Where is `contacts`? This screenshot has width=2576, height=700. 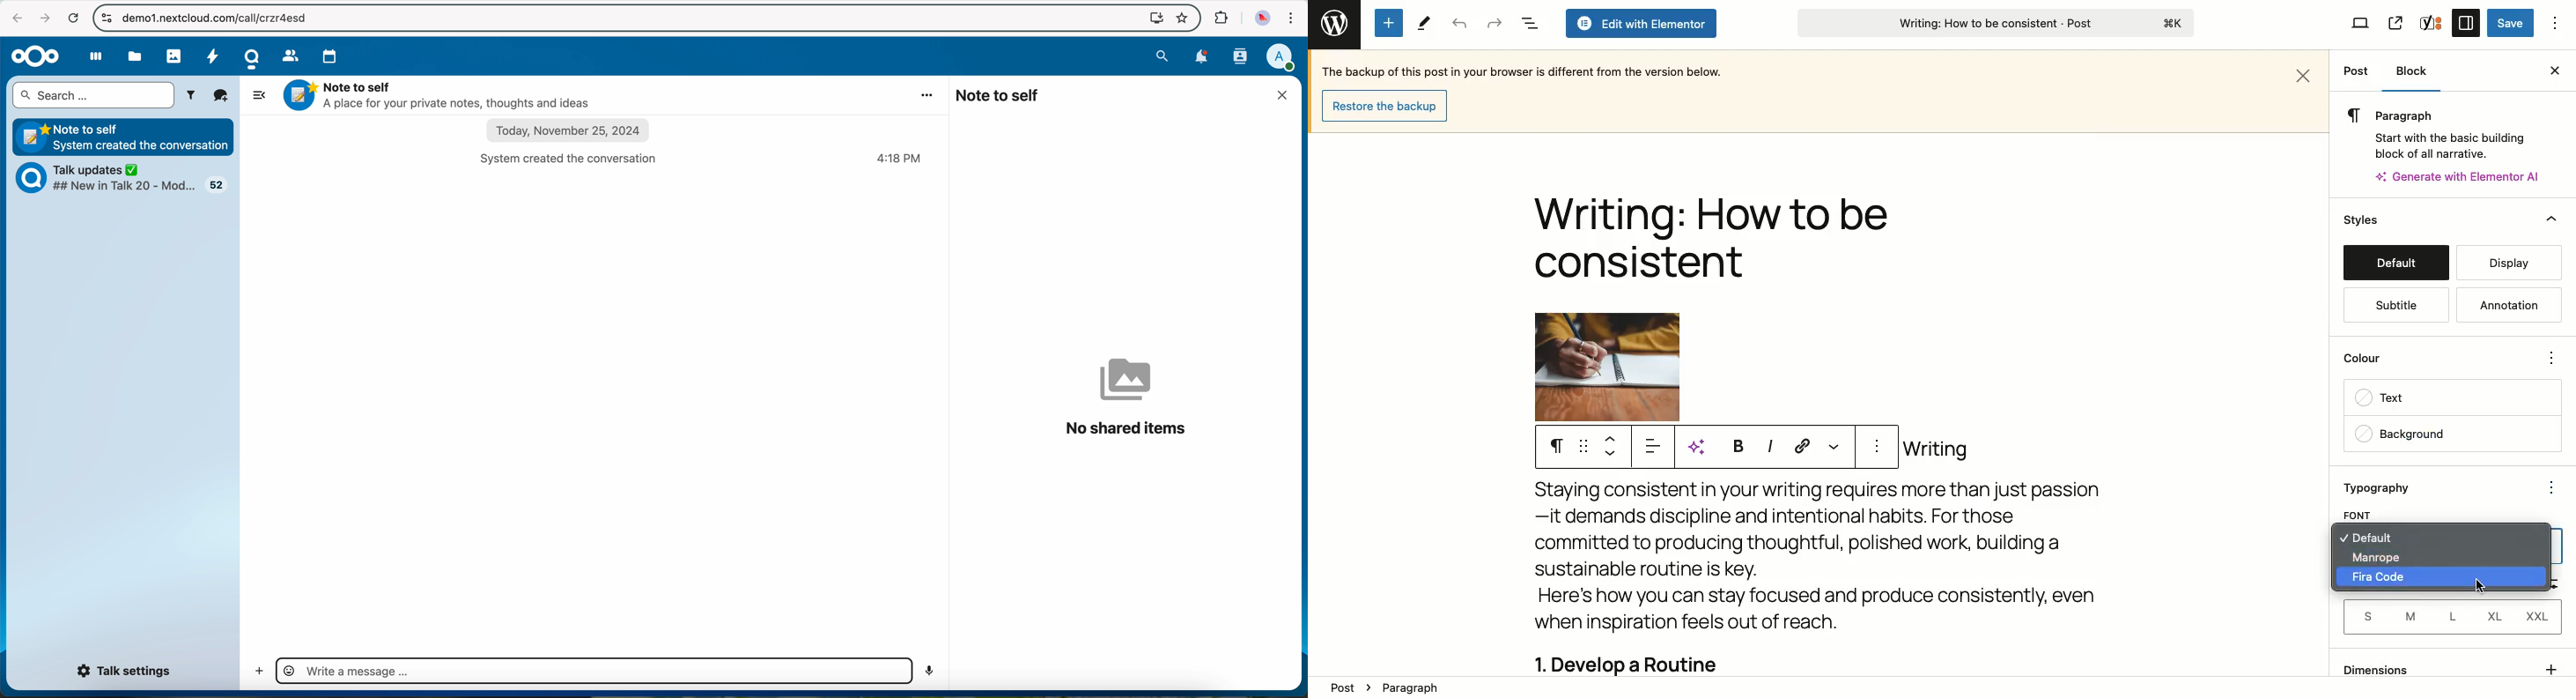 contacts is located at coordinates (1241, 57).